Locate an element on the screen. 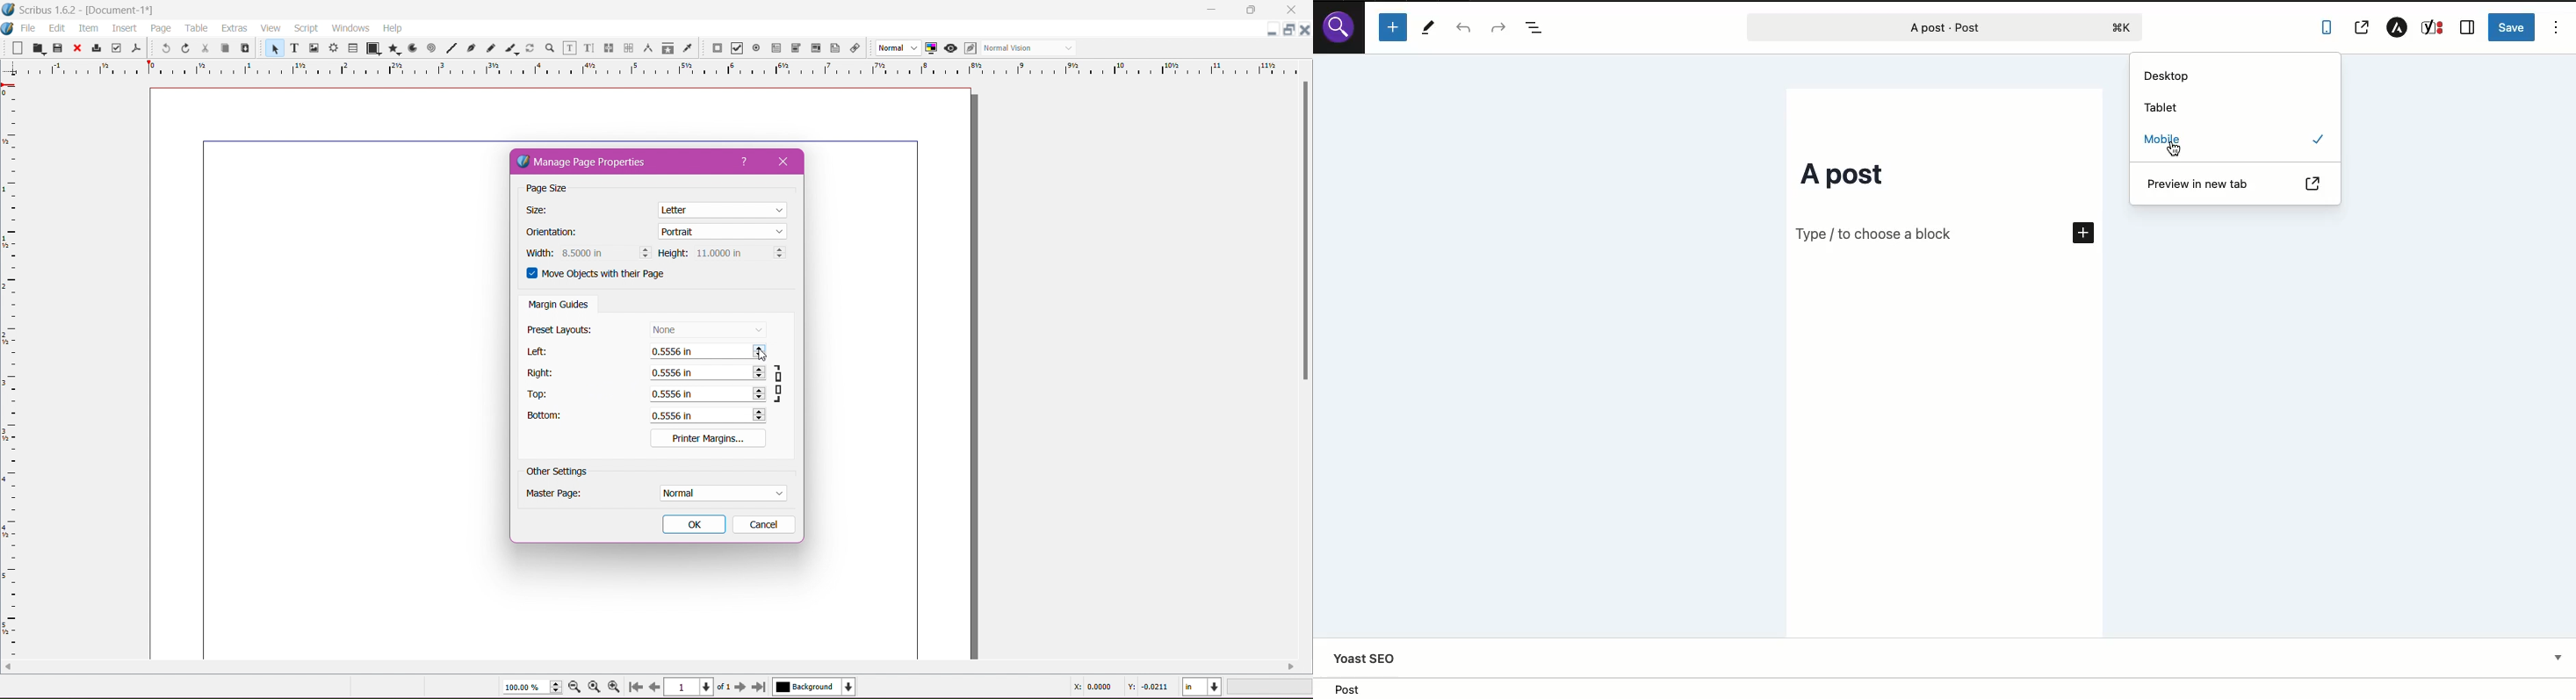 This screenshot has width=2576, height=700. Yoast is located at coordinates (2433, 29).